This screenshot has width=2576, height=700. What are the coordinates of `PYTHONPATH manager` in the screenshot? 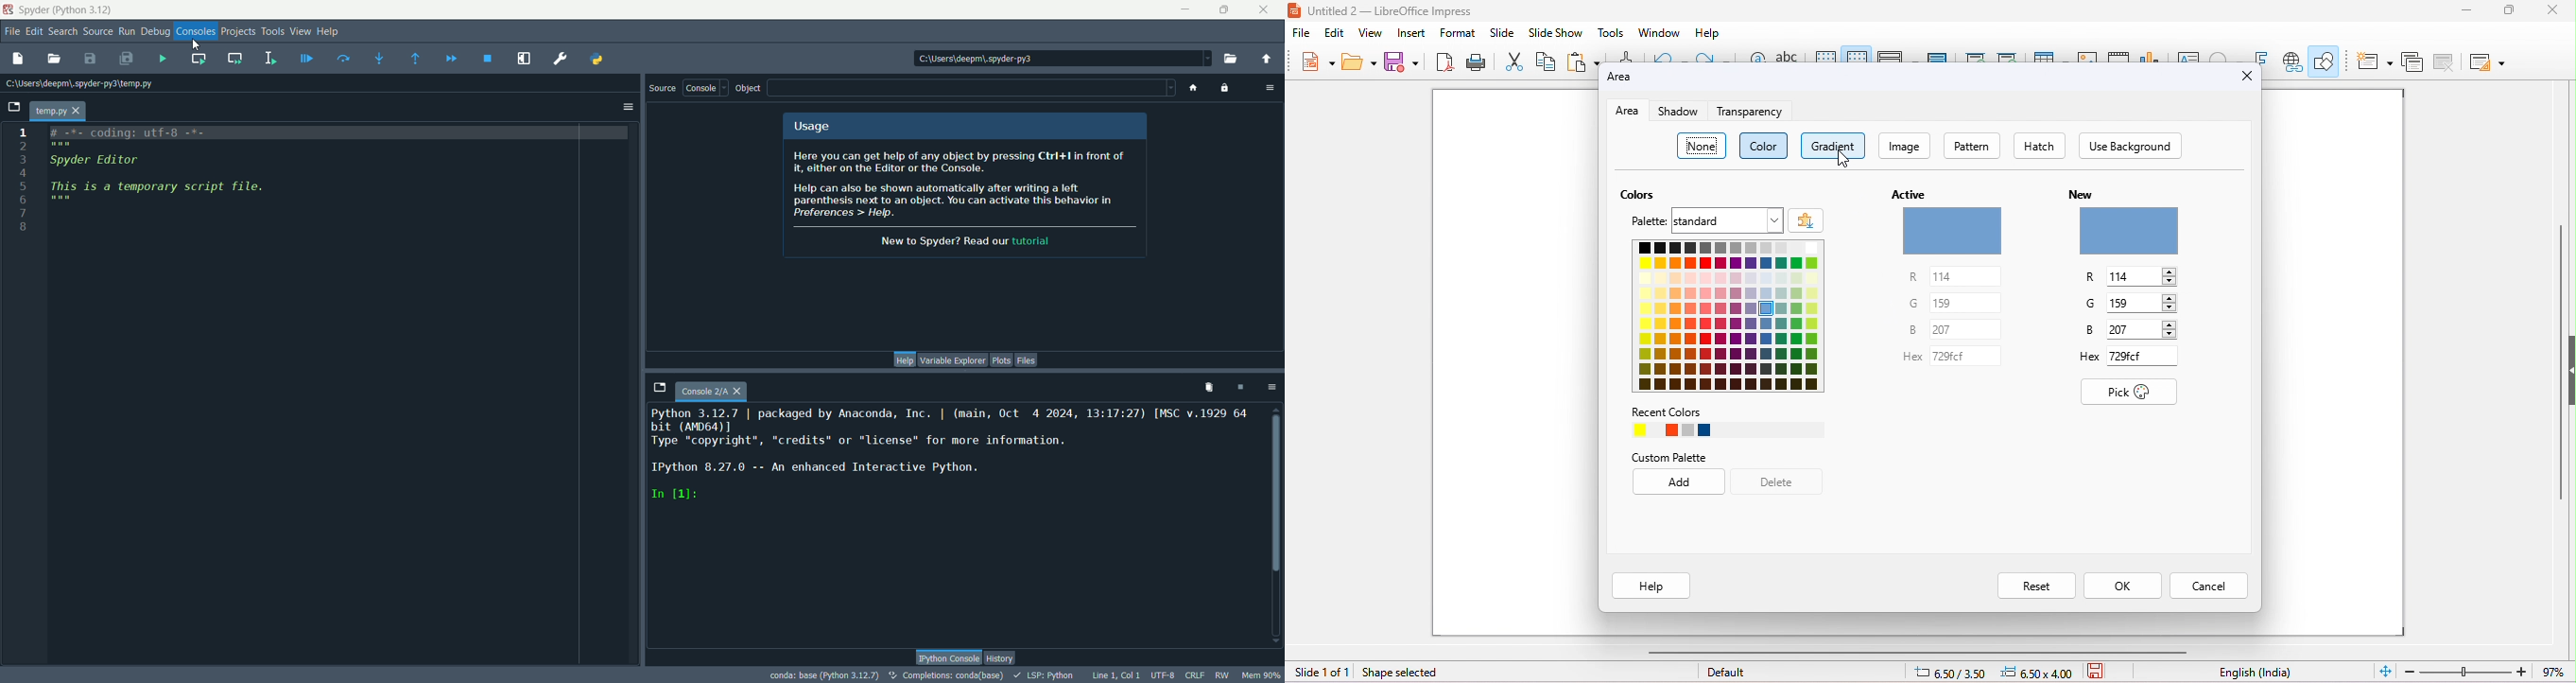 It's located at (596, 60).